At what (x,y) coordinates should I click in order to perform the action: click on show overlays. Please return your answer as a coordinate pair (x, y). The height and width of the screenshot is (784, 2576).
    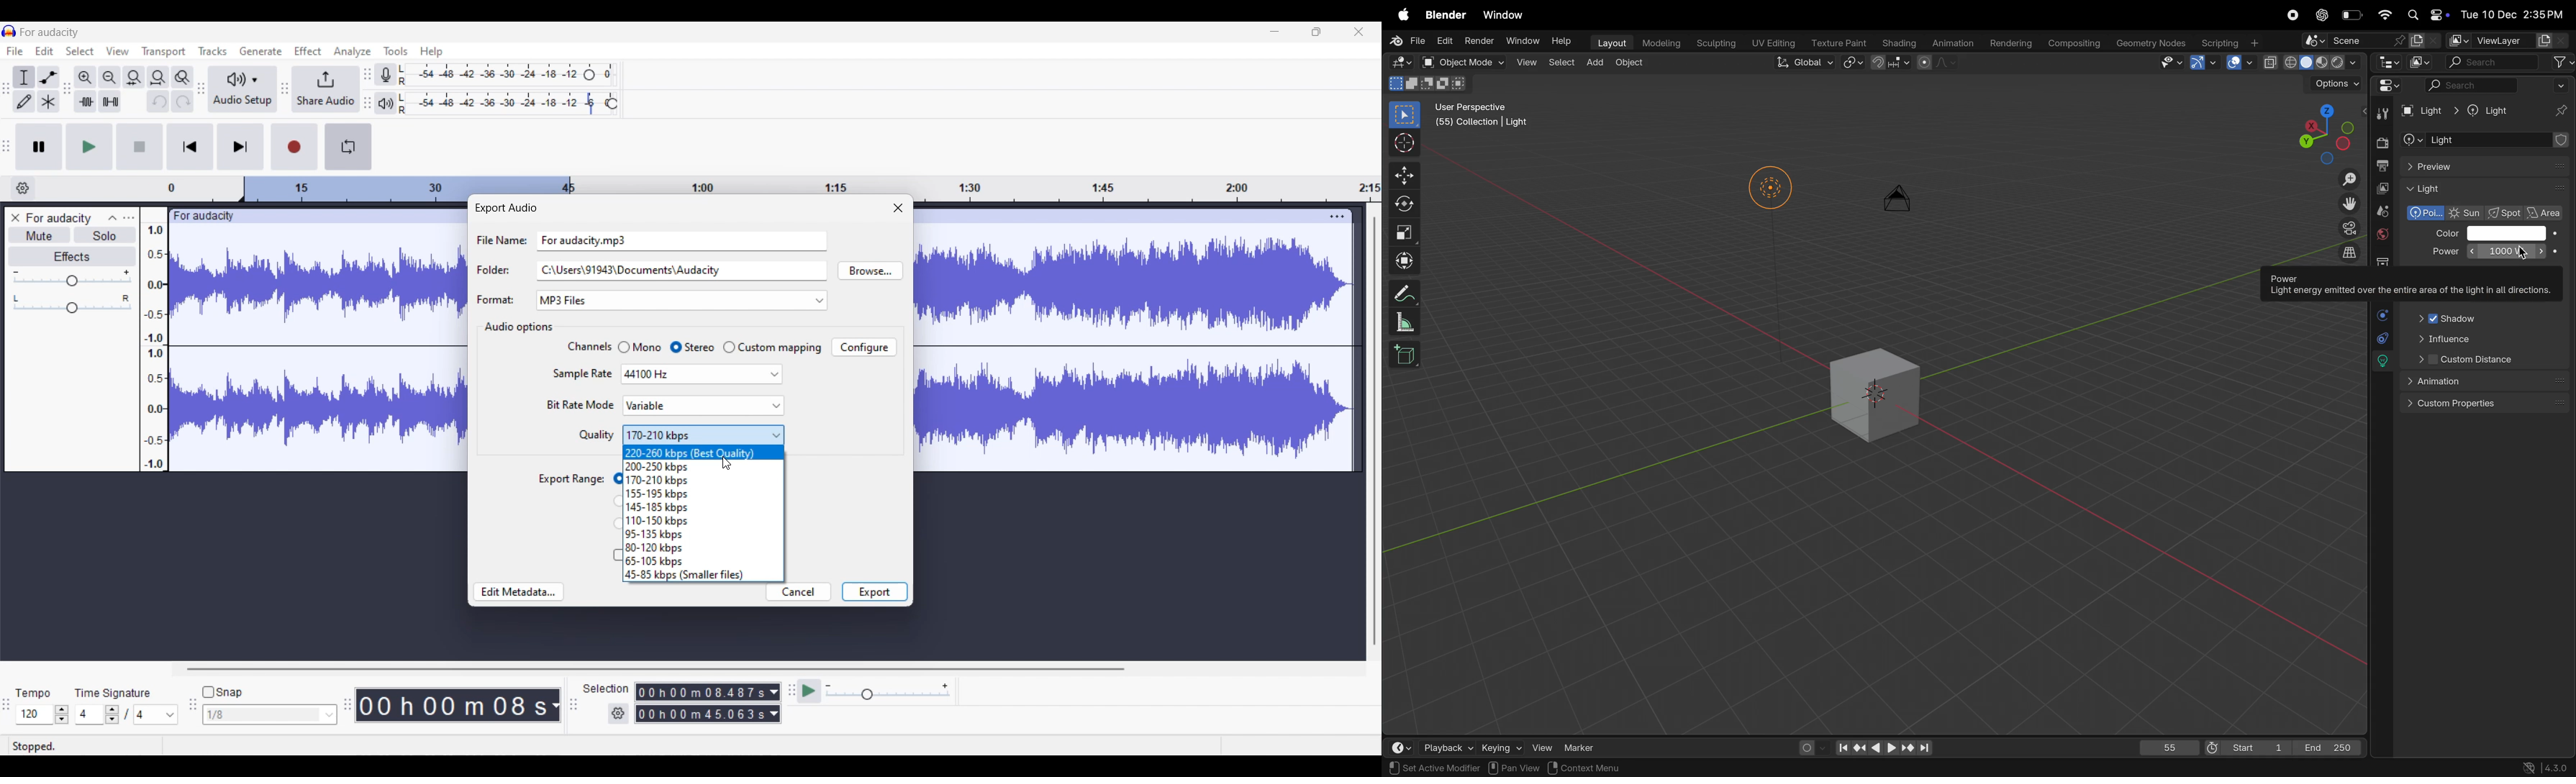
    Looking at the image, I should click on (2240, 63).